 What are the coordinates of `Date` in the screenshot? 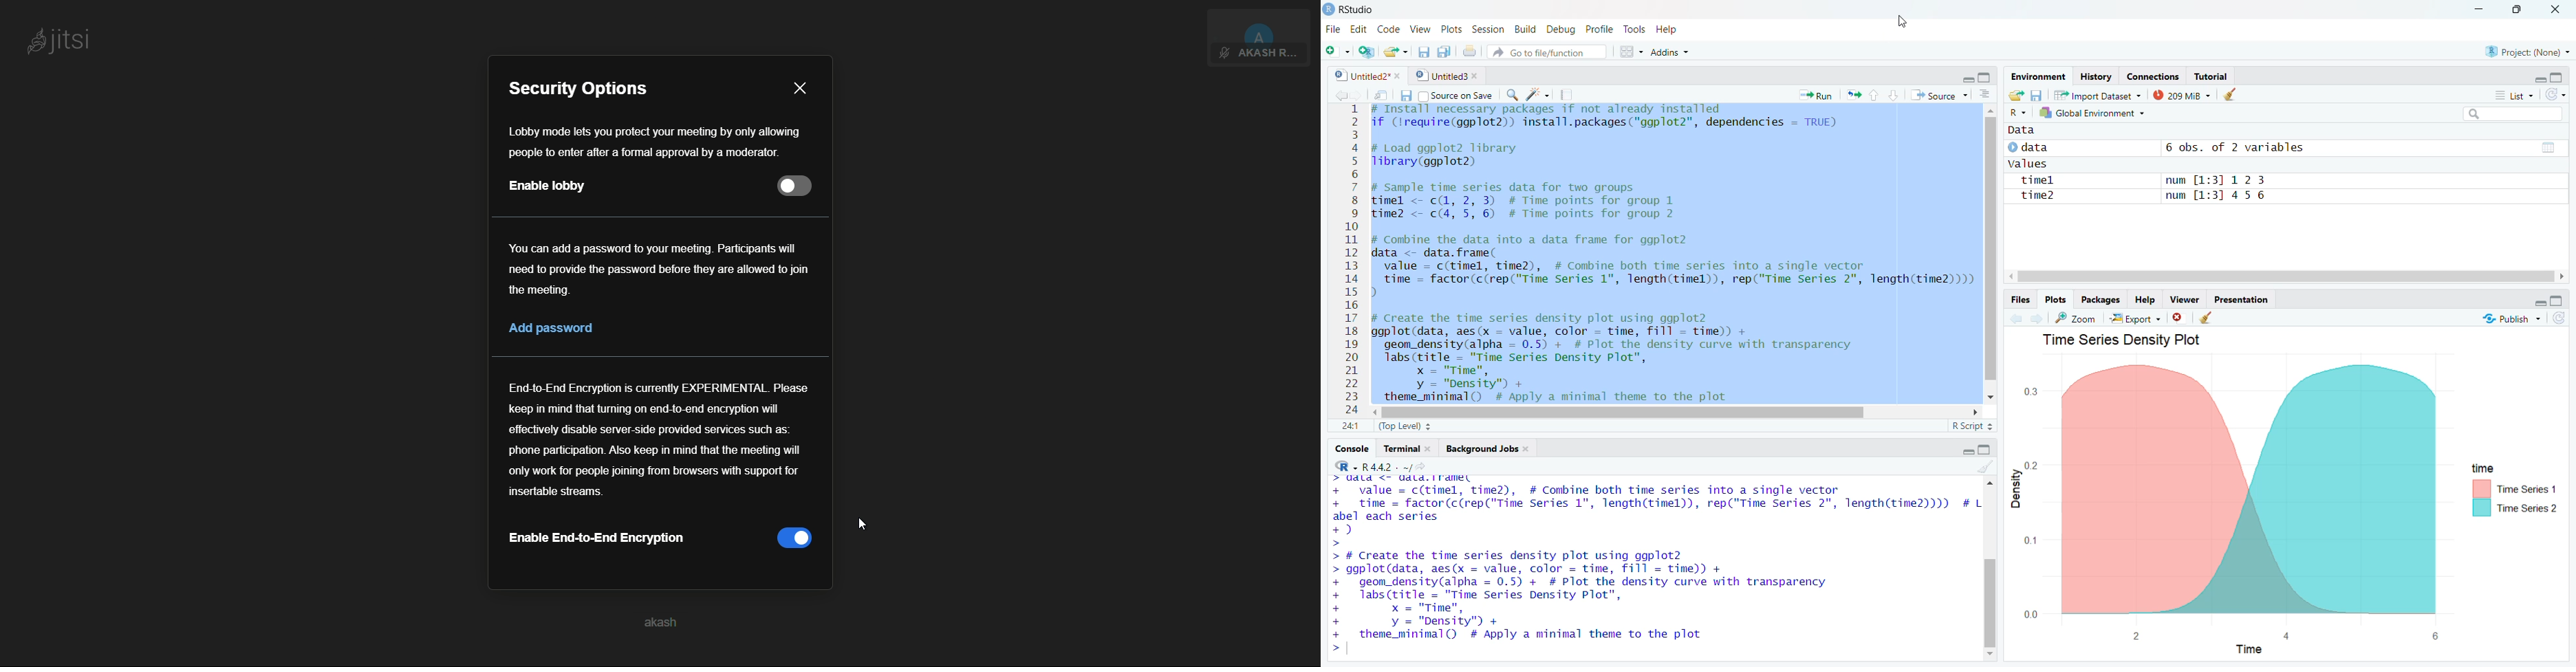 It's located at (2548, 147).